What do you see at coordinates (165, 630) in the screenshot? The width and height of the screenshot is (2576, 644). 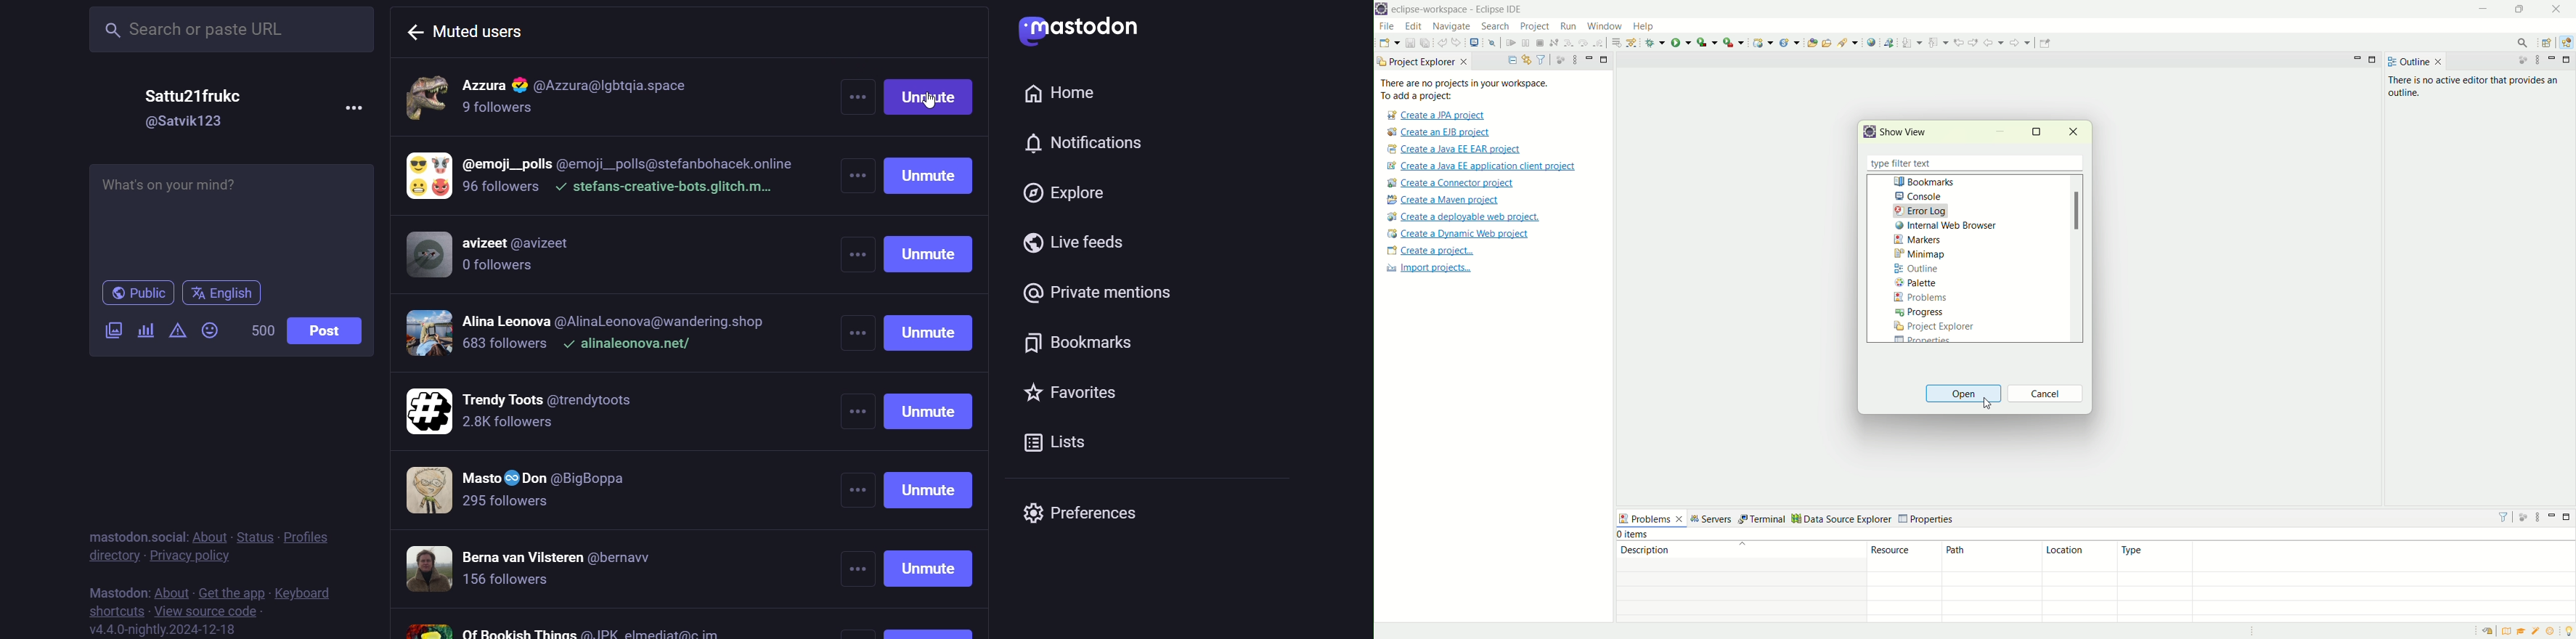 I see `version` at bounding box center [165, 630].